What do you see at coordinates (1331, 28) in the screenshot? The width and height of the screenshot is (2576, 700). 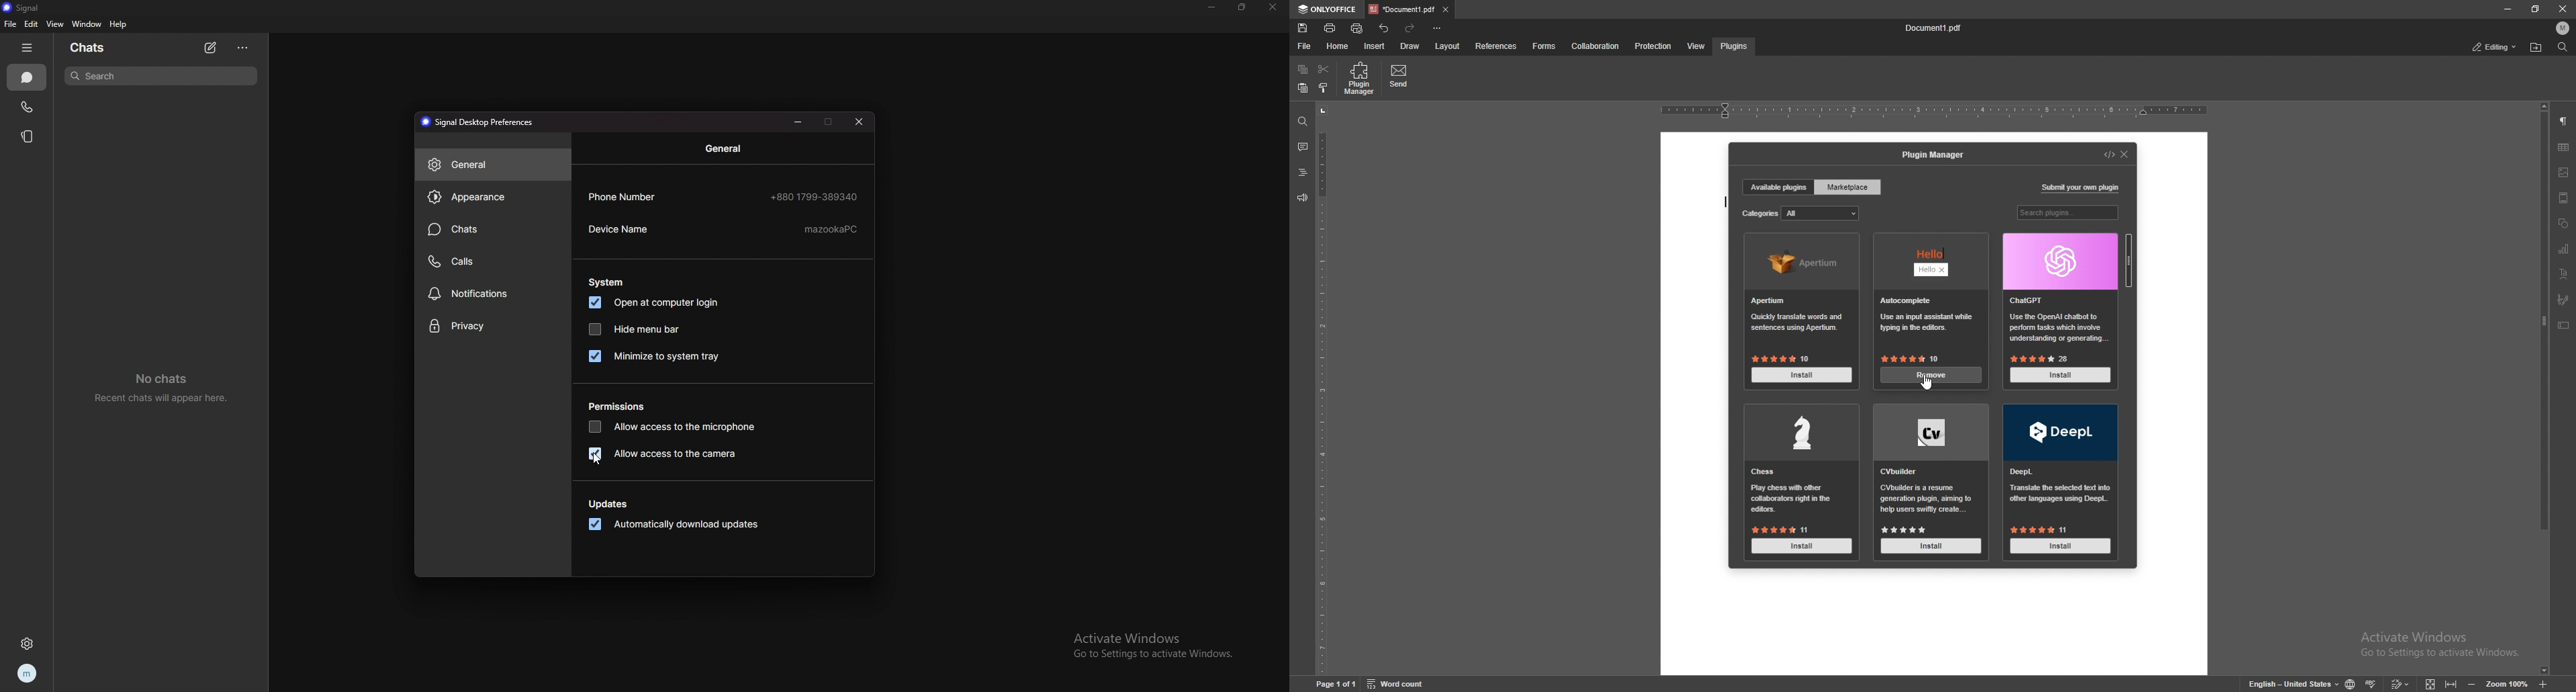 I see `print` at bounding box center [1331, 28].